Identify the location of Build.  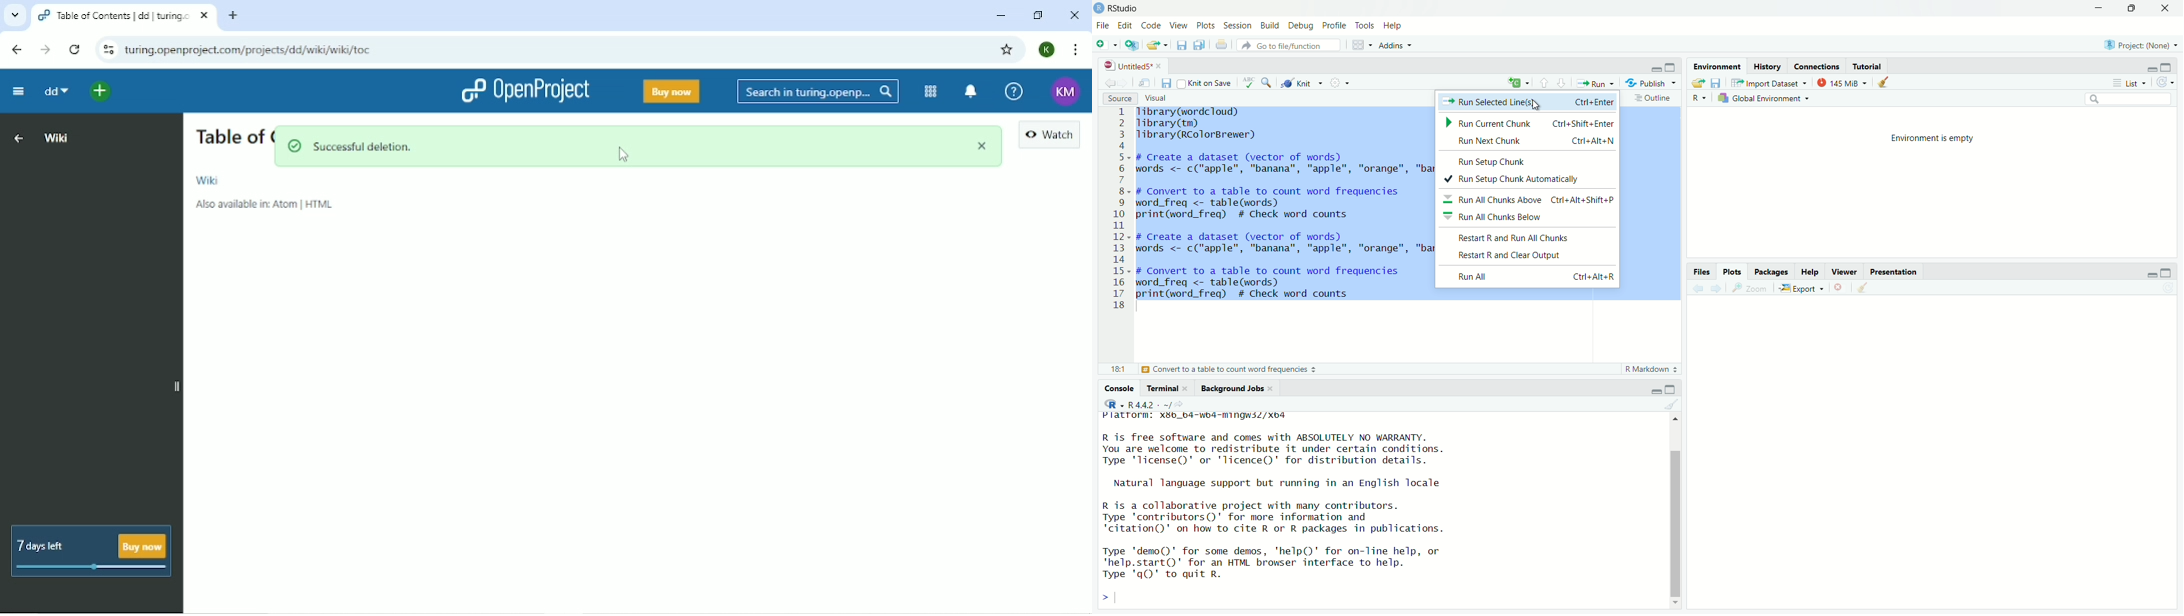
(1271, 26).